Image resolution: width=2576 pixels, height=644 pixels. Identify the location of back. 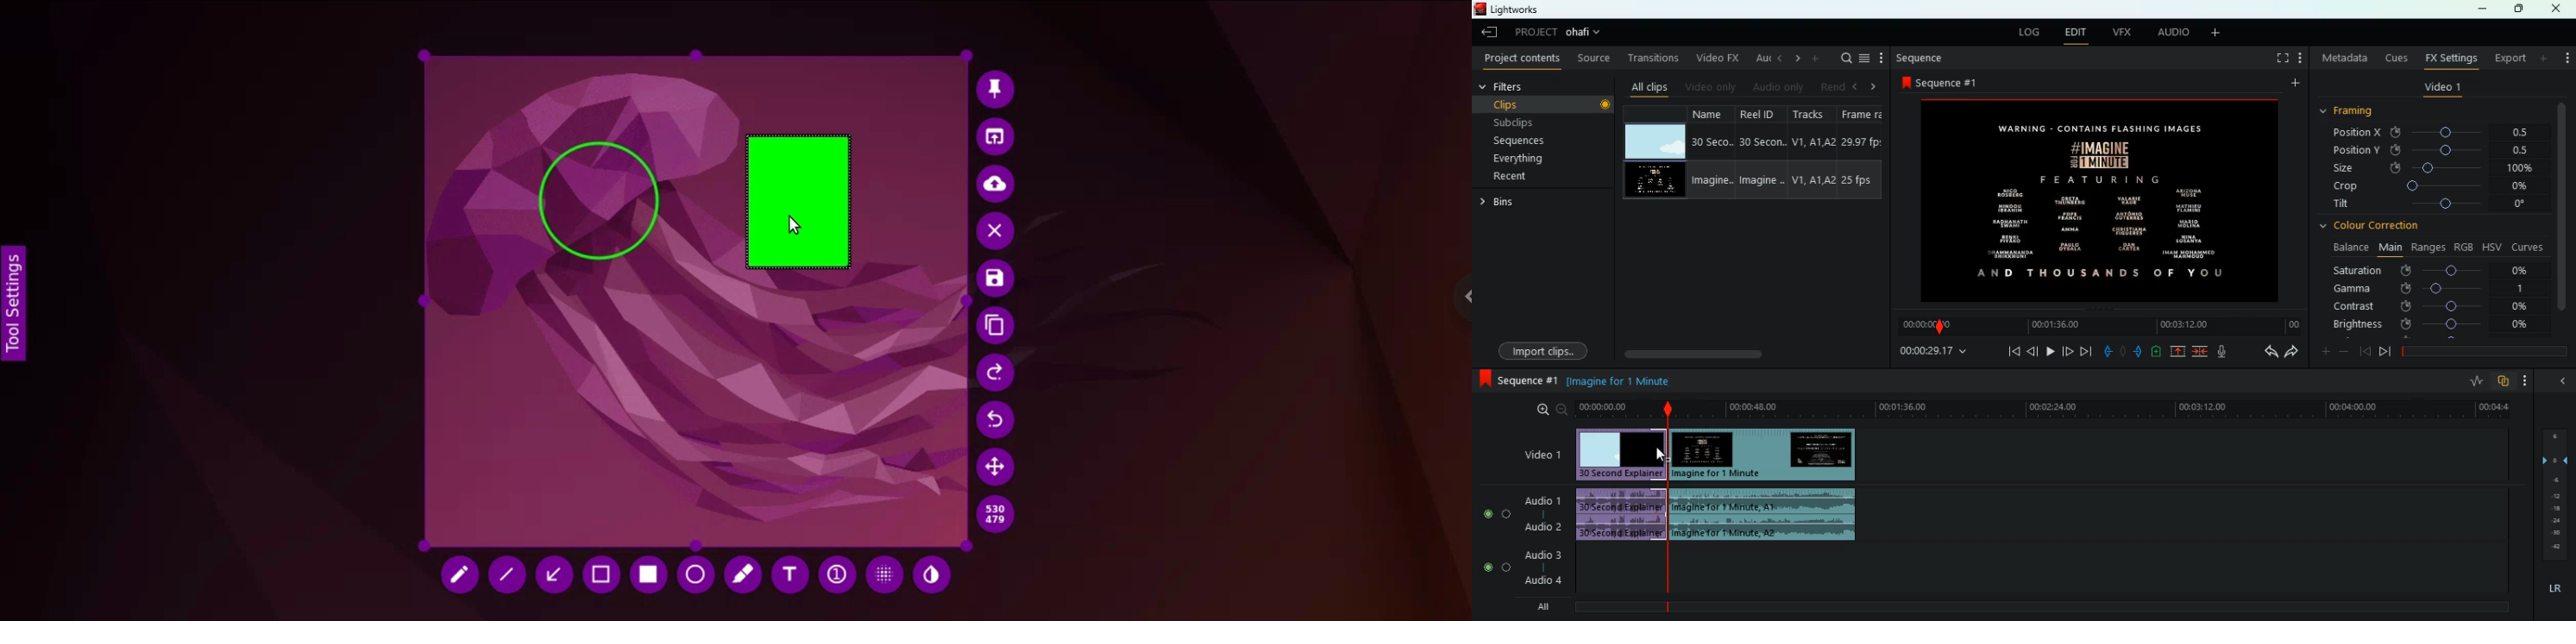
(2267, 353).